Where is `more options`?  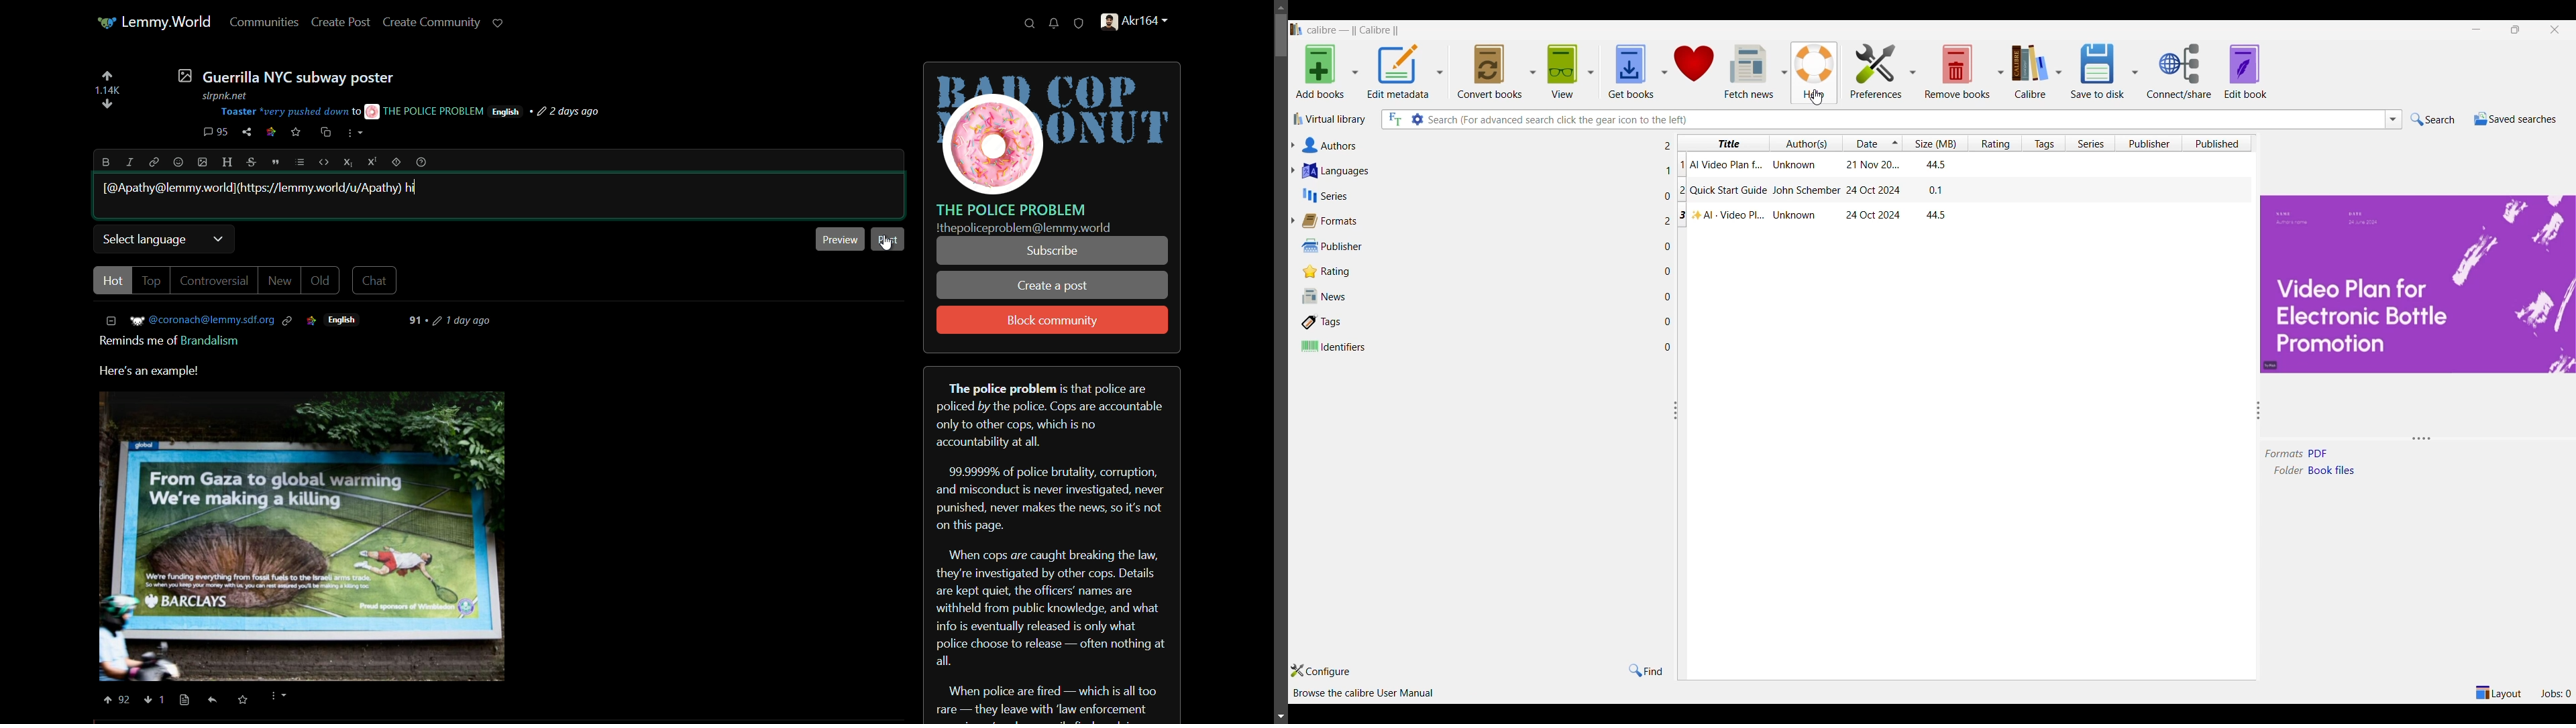
more options is located at coordinates (277, 697).